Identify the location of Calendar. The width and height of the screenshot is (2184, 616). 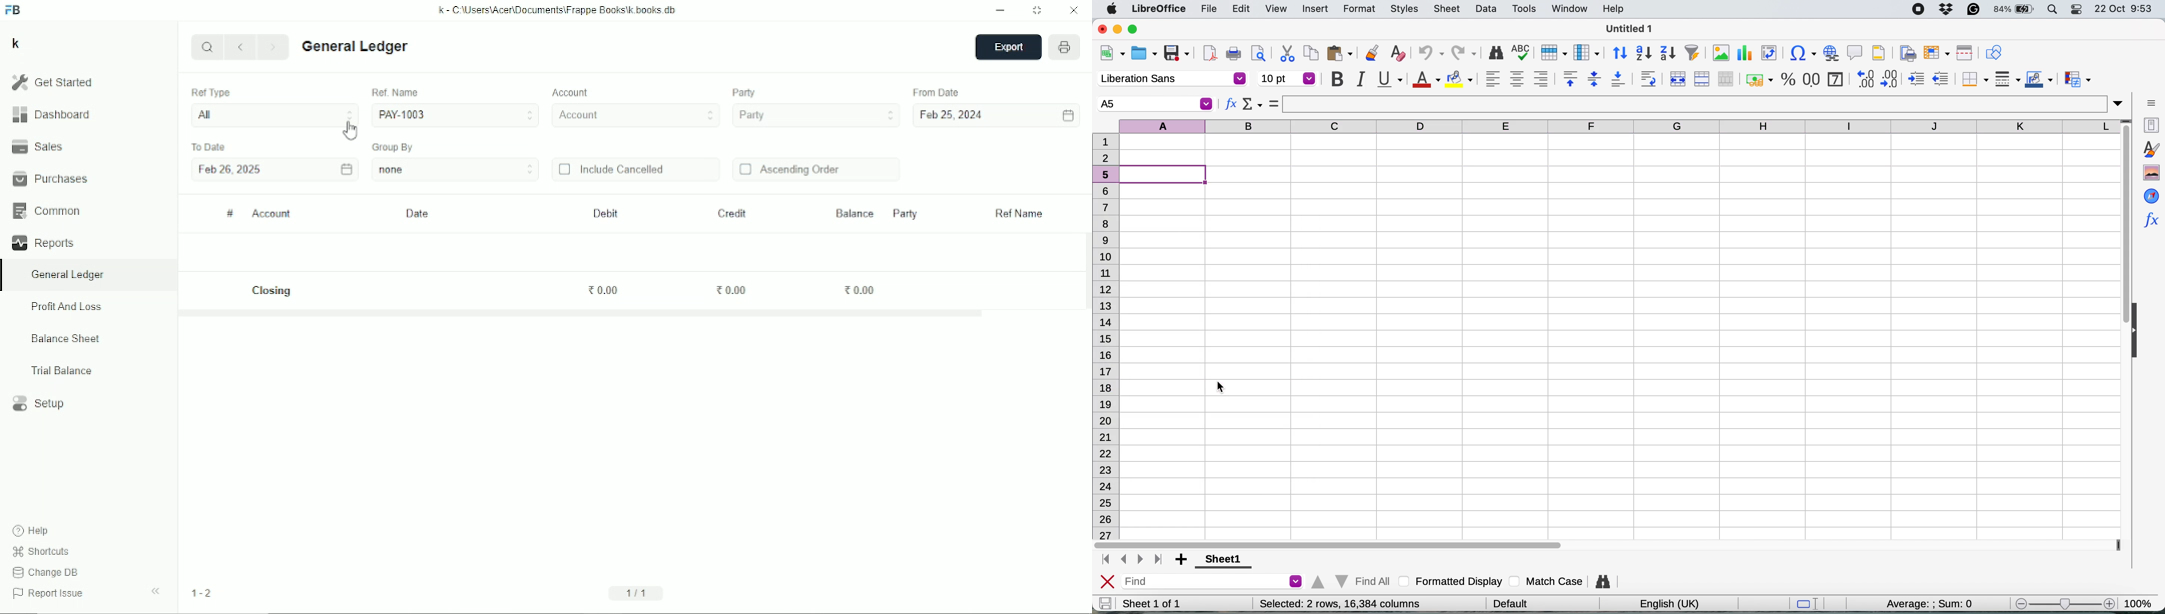
(1068, 116).